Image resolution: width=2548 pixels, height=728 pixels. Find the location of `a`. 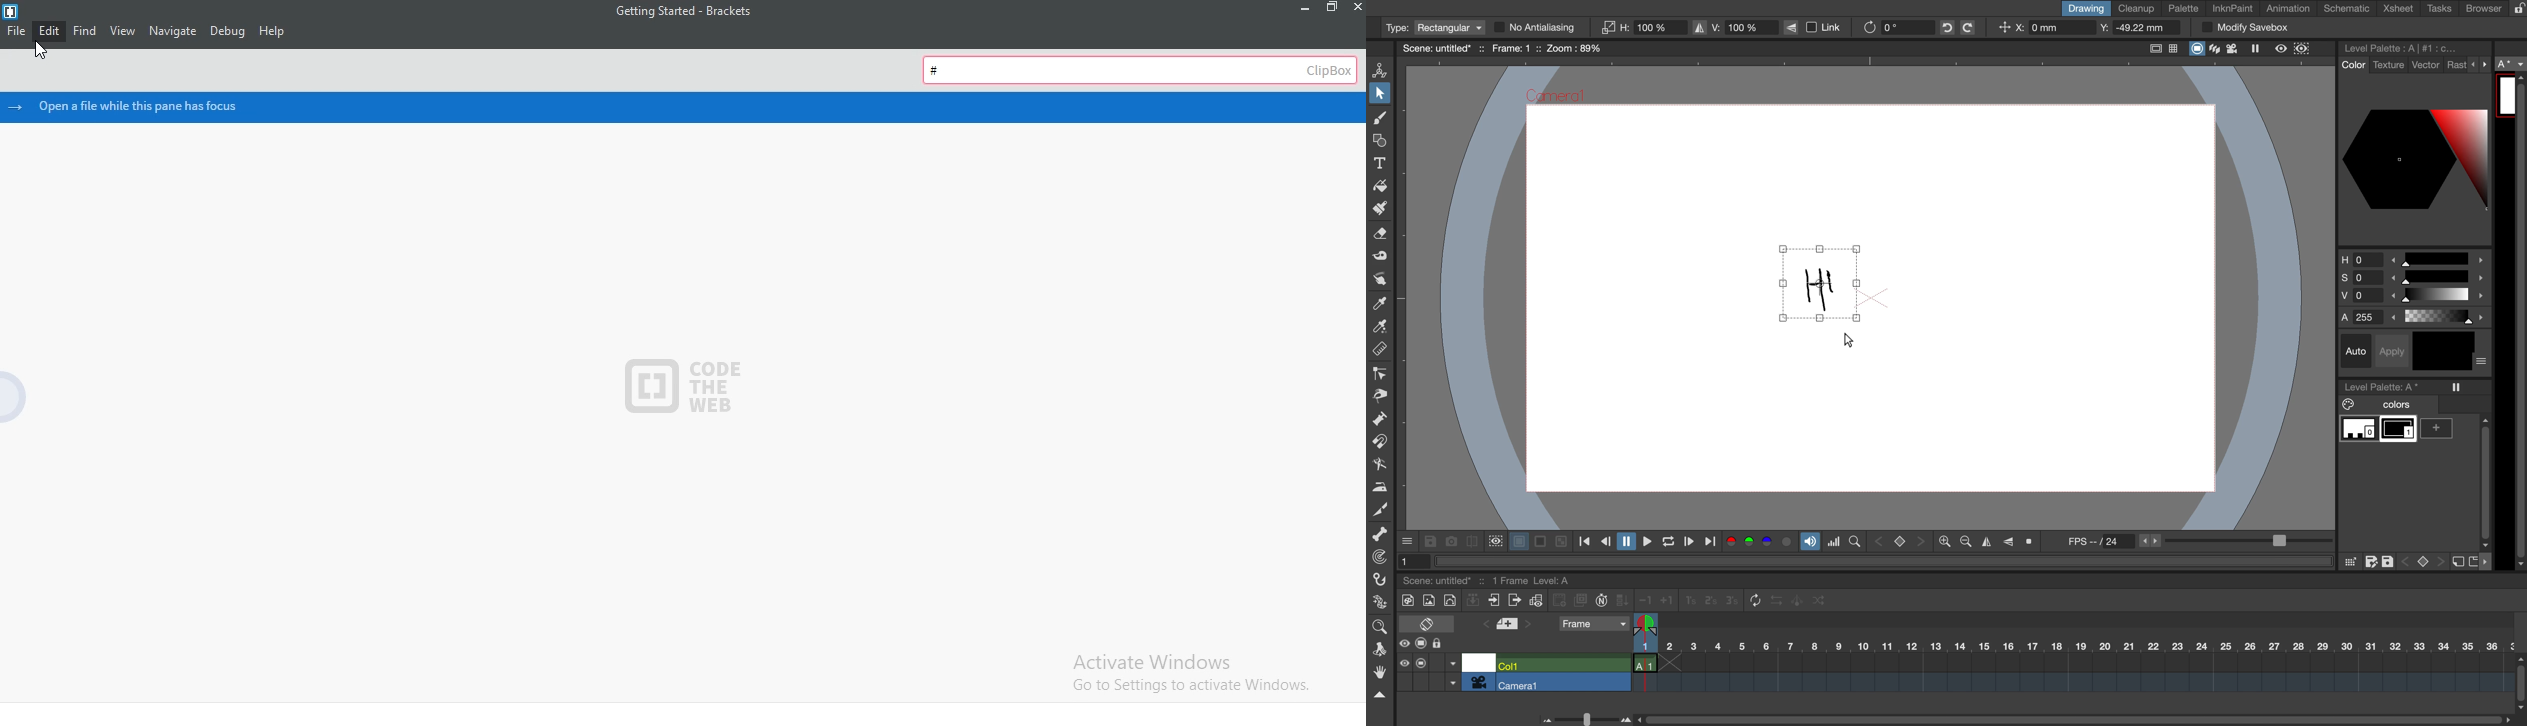

a is located at coordinates (2512, 64).